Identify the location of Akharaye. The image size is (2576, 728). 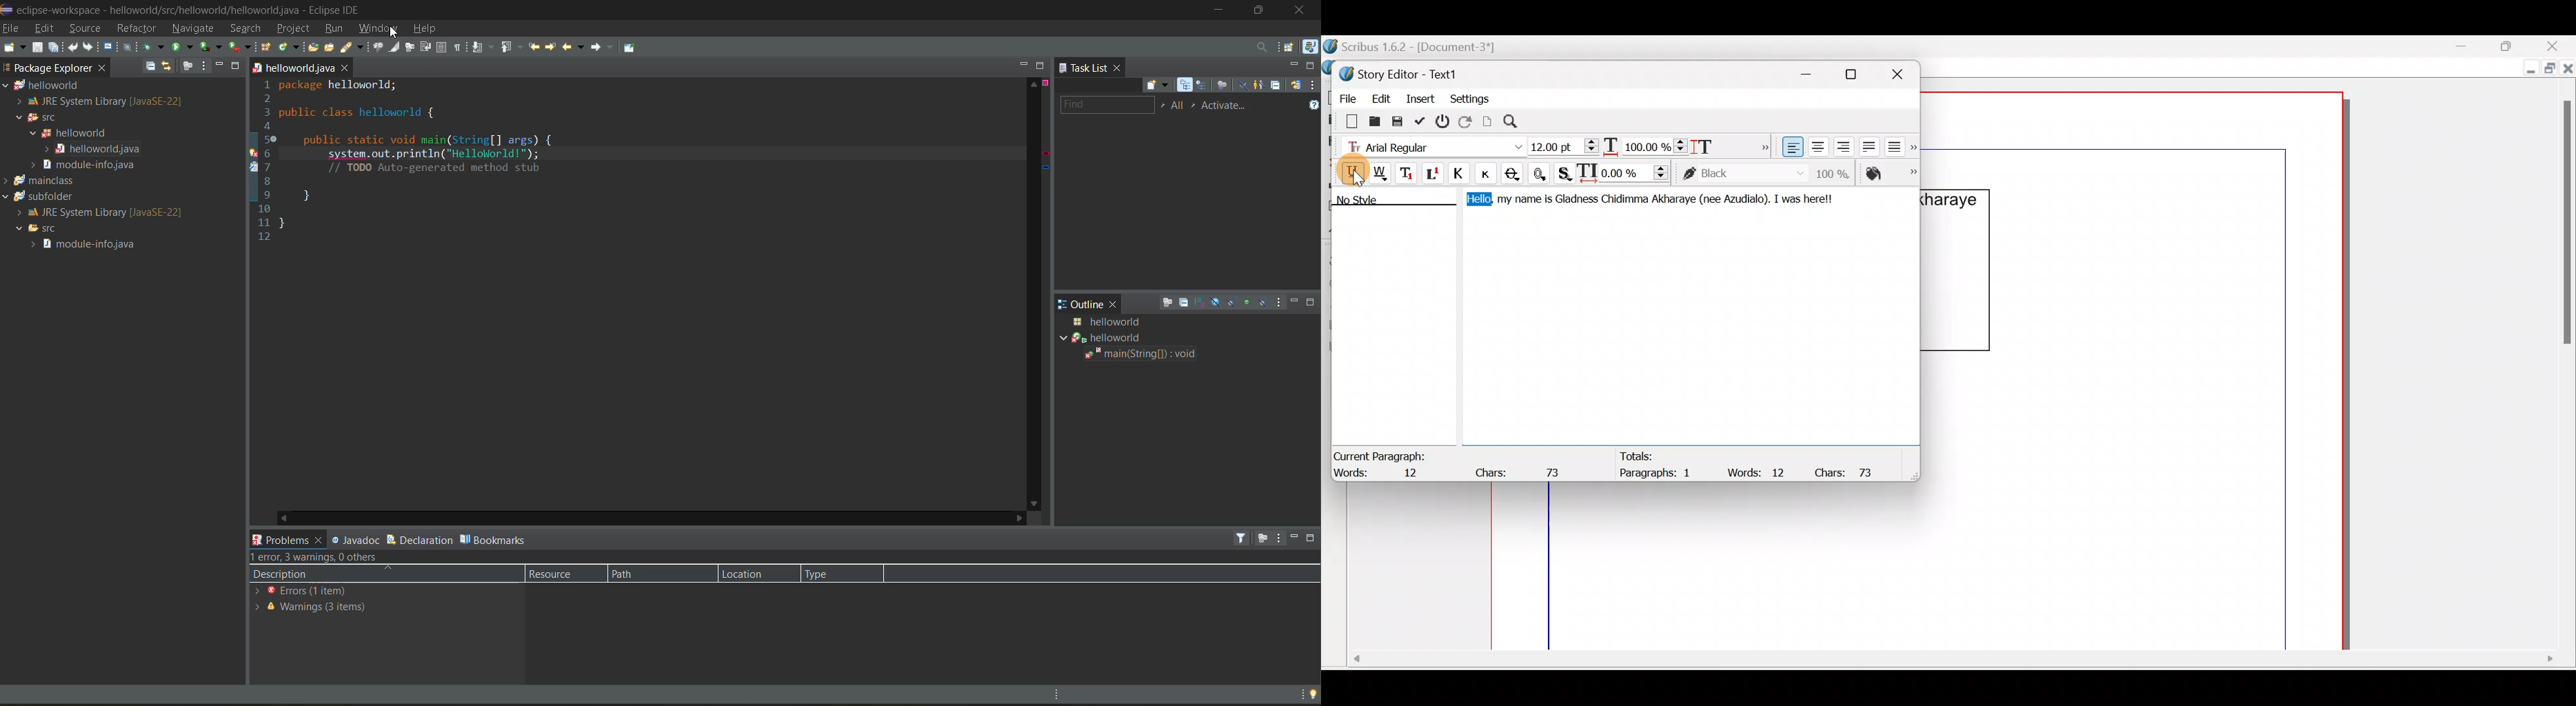
(1674, 199).